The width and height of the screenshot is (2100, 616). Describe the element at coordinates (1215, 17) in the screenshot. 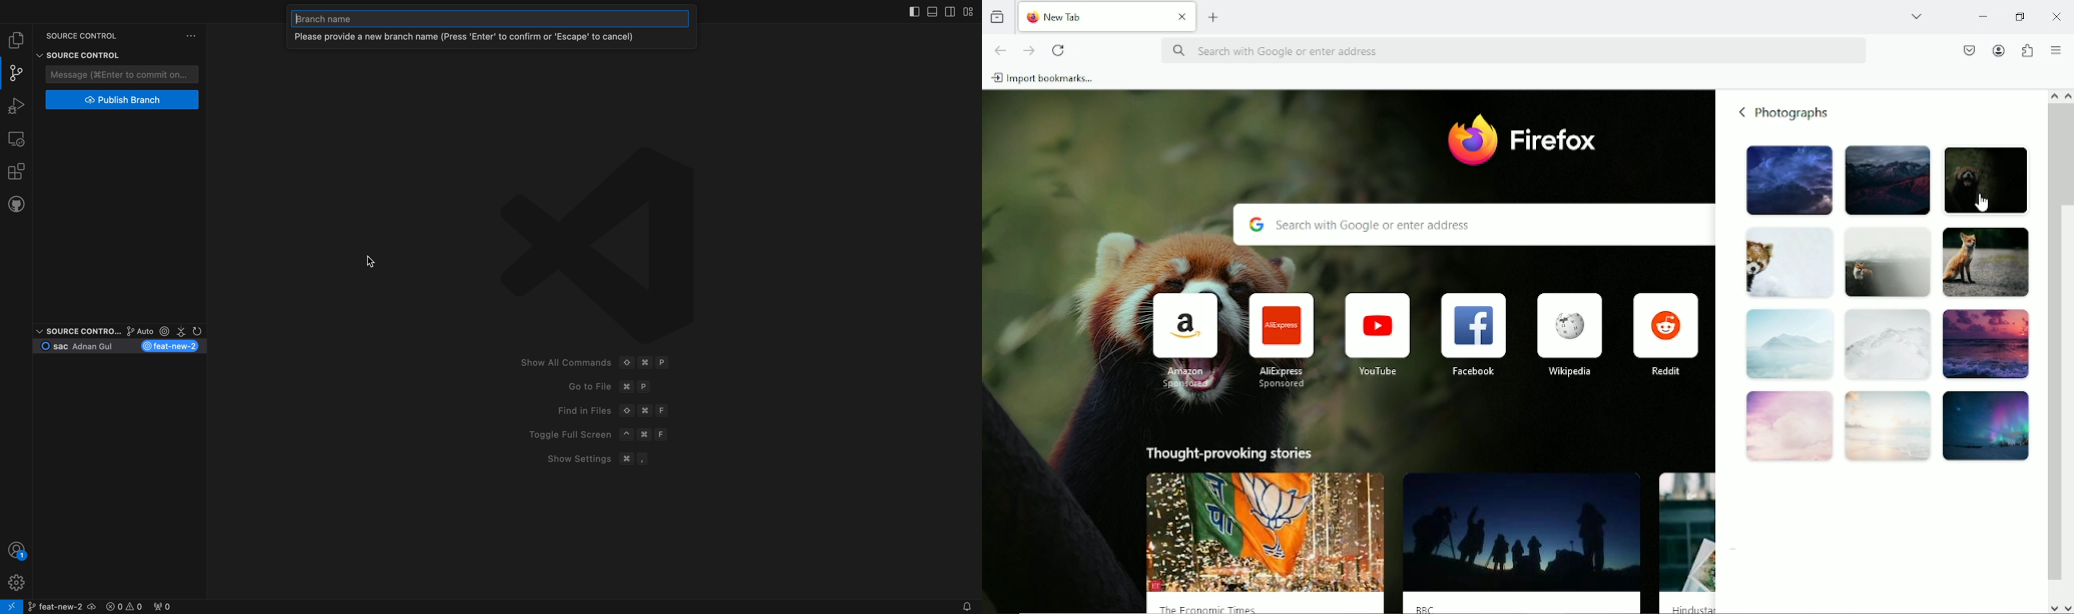

I see `New tab` at that location.